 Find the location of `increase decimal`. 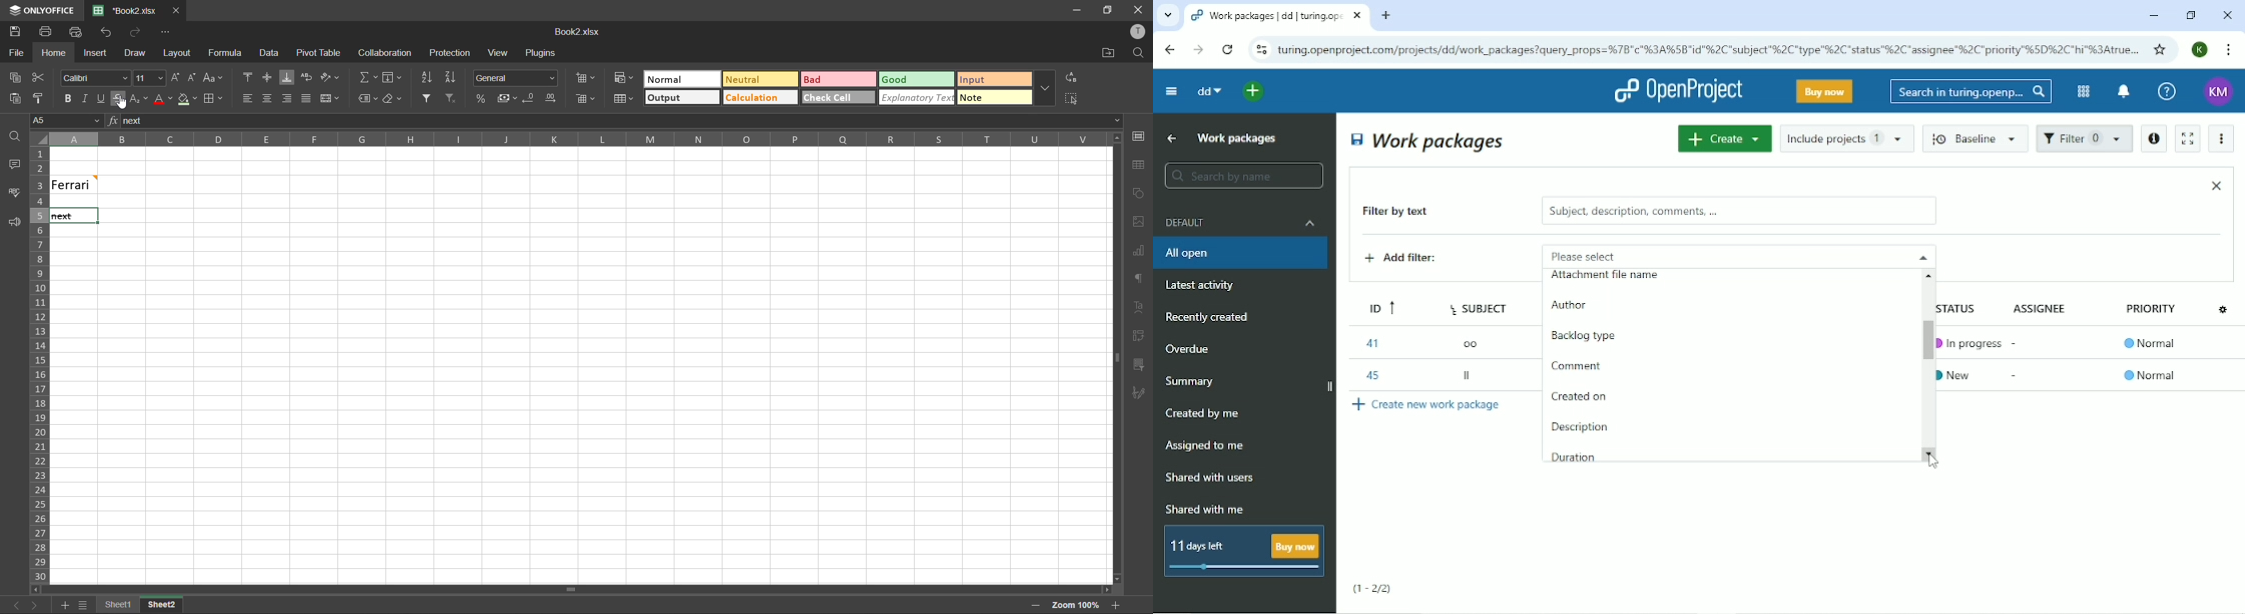

increase decimal is located at coordinates (552, 99).